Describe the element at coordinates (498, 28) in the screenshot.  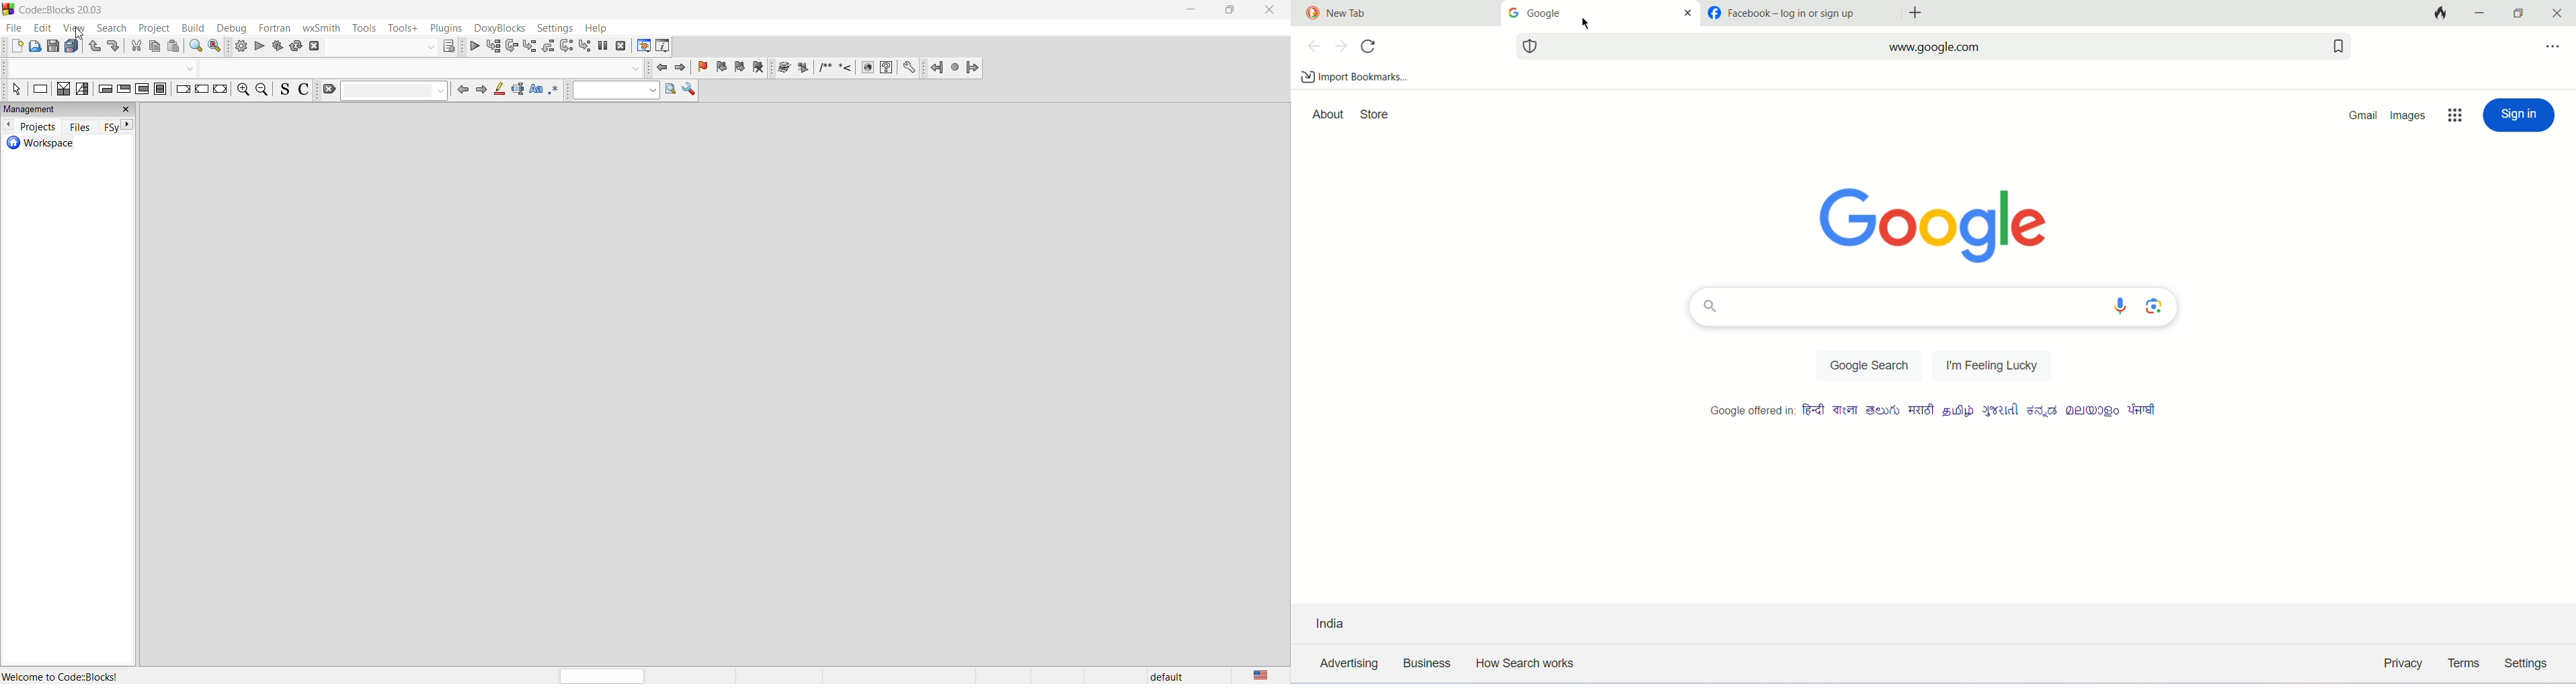
I see `doxyBlocks` at that location.